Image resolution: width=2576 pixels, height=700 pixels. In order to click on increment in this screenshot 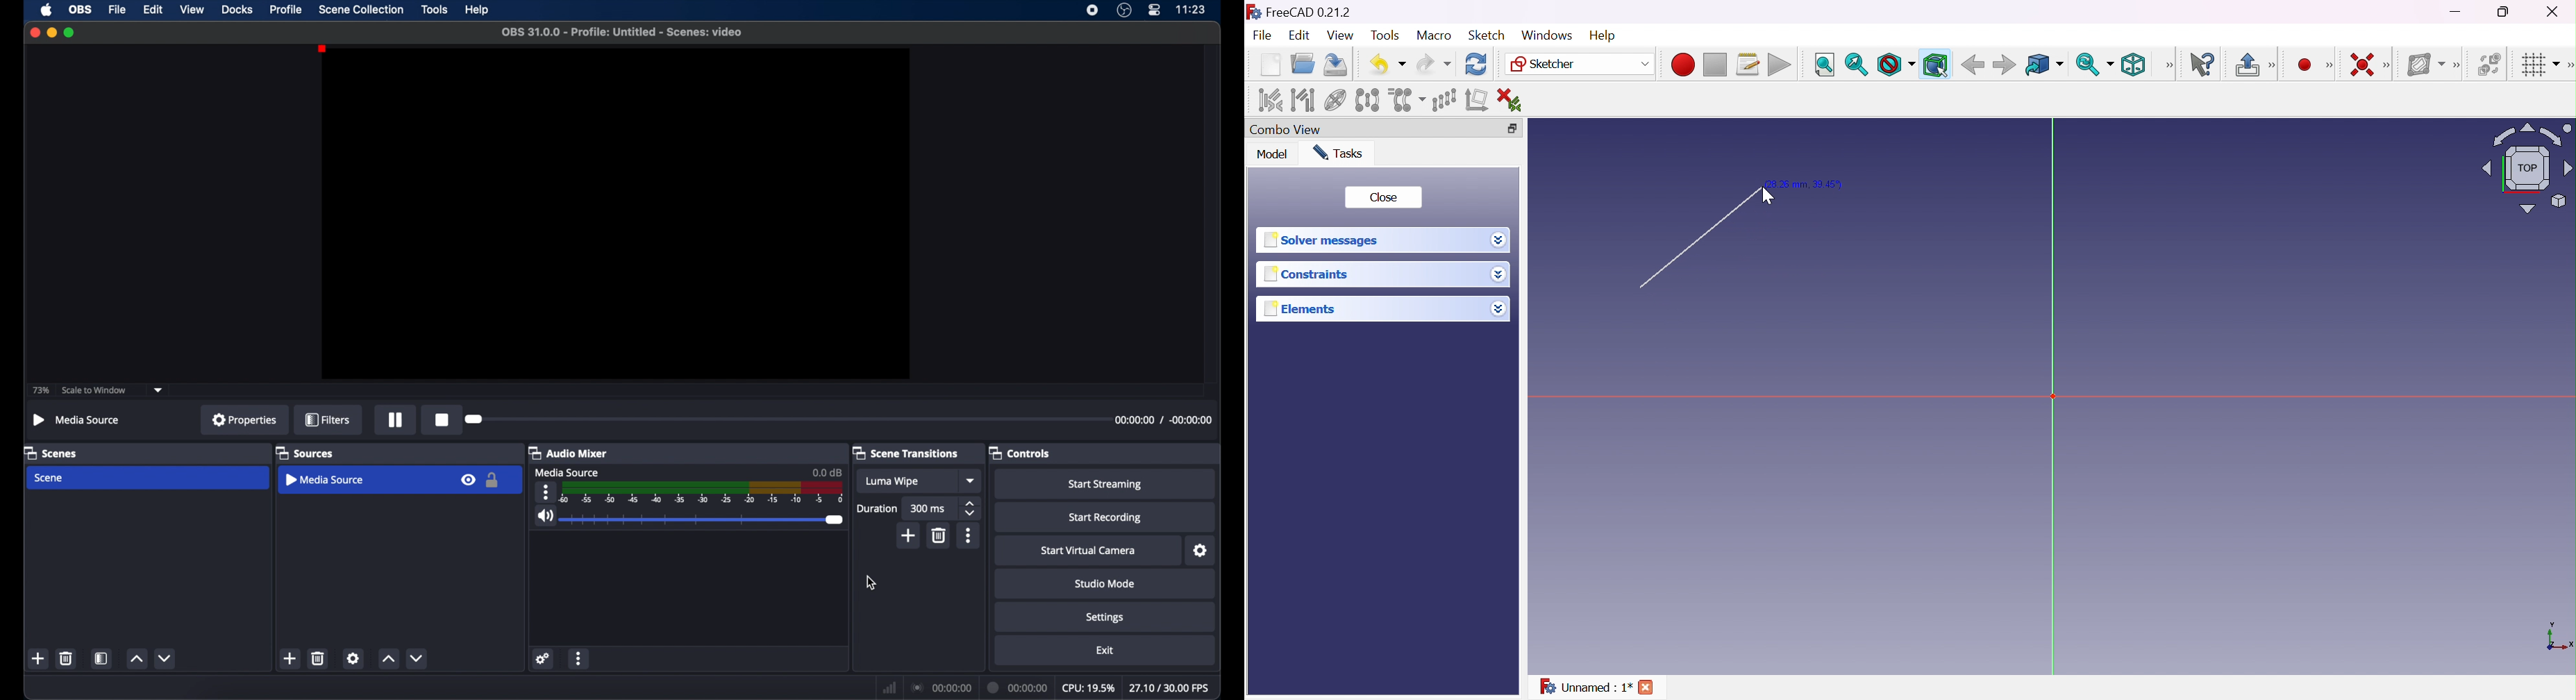, I will do `click(136, 659)`.